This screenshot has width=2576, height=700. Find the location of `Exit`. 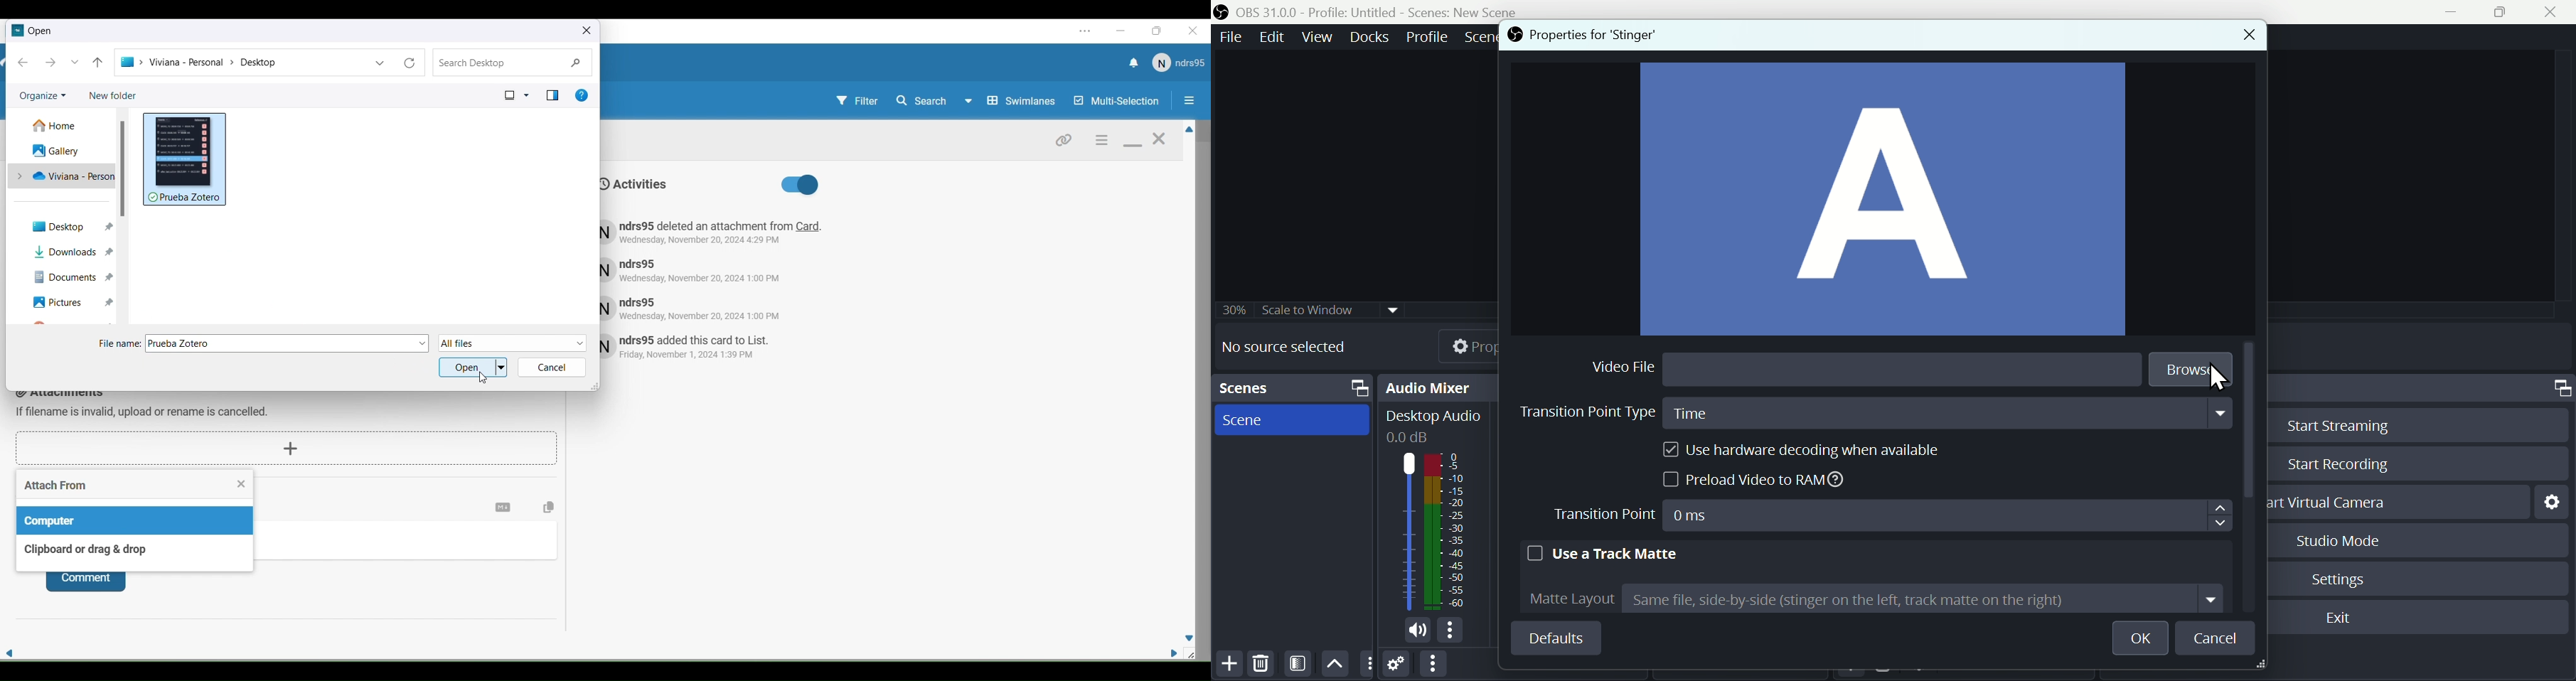

Exit is located at coordinates (2341, 619).